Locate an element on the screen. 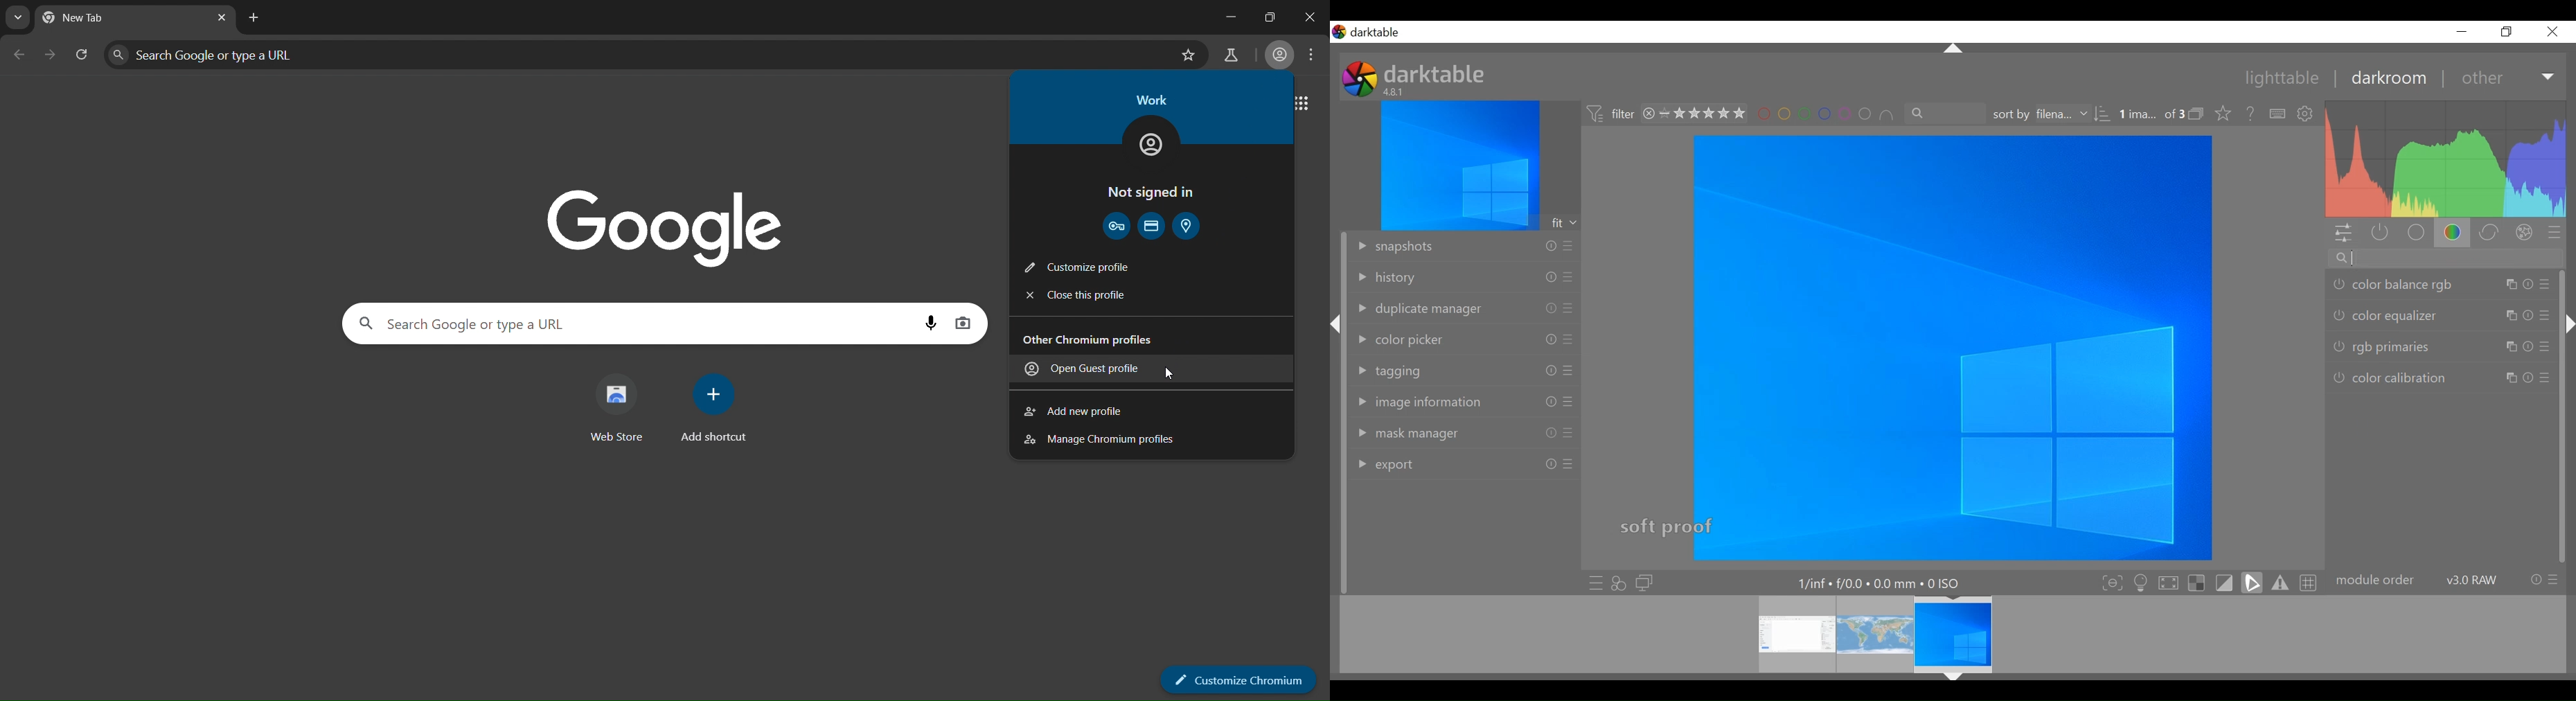  presets is located at coordinates (1569, 308).